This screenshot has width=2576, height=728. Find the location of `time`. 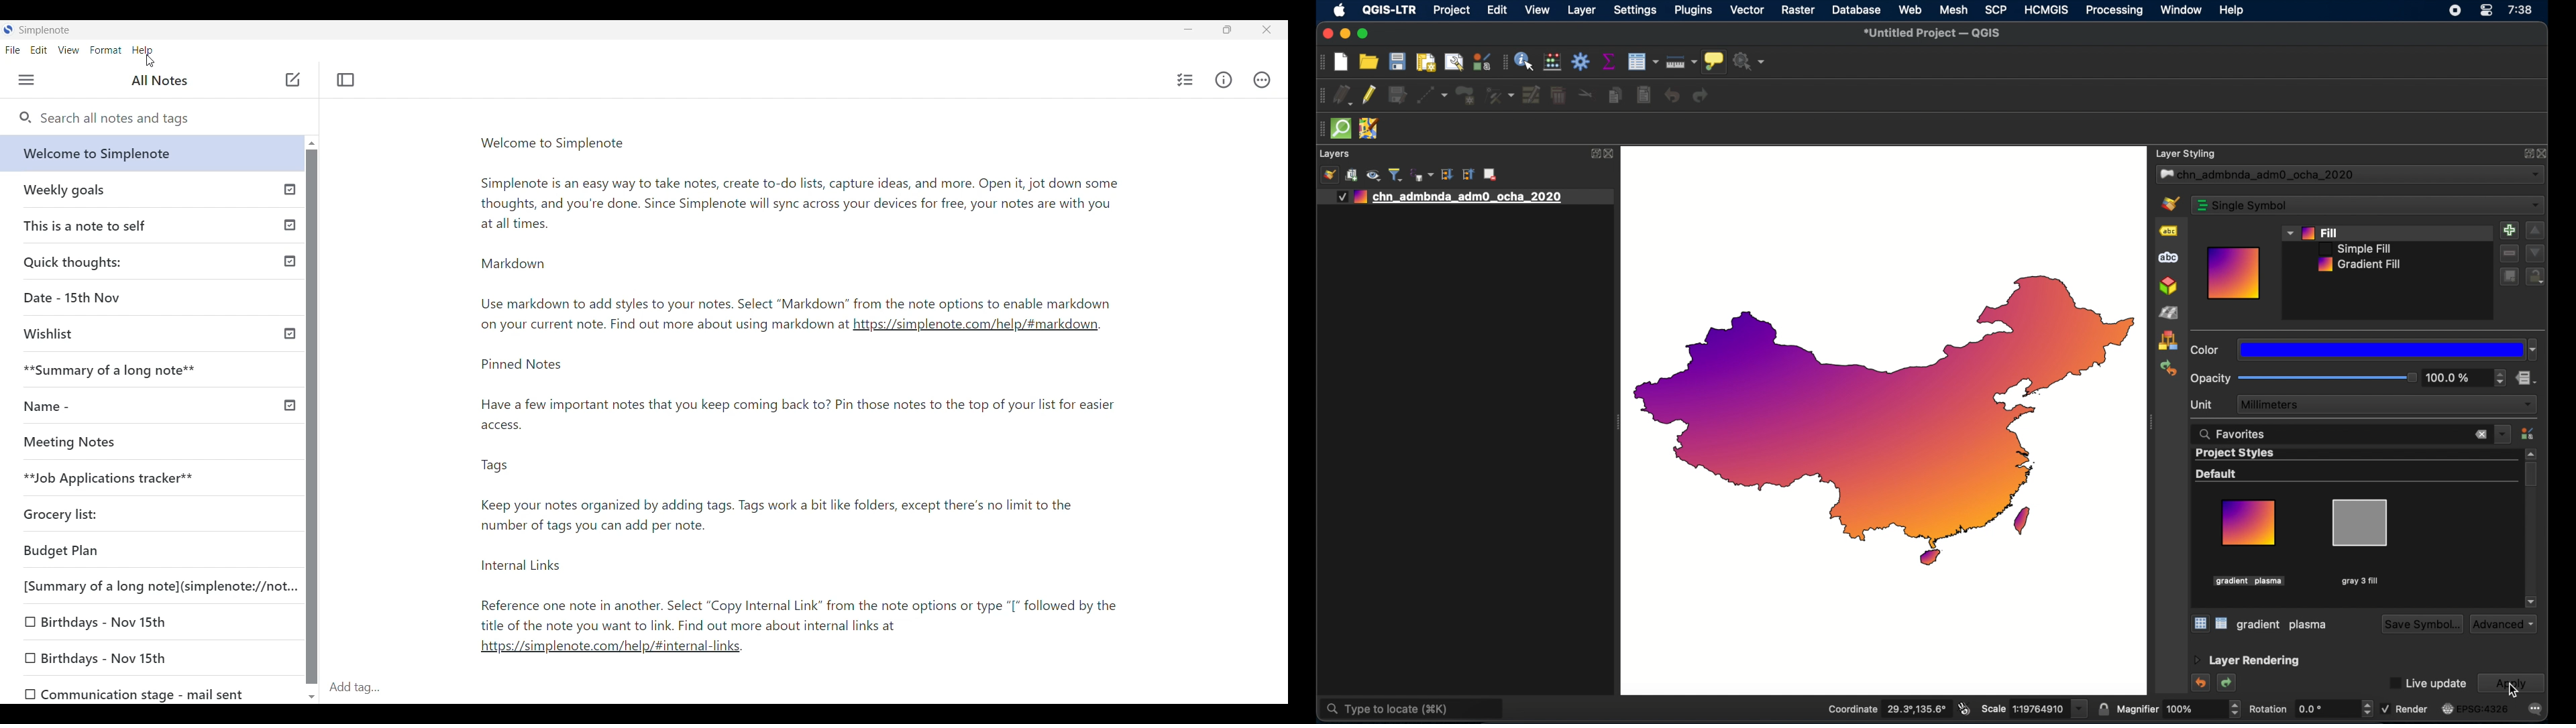

time is located at coordinates (2521, 10).